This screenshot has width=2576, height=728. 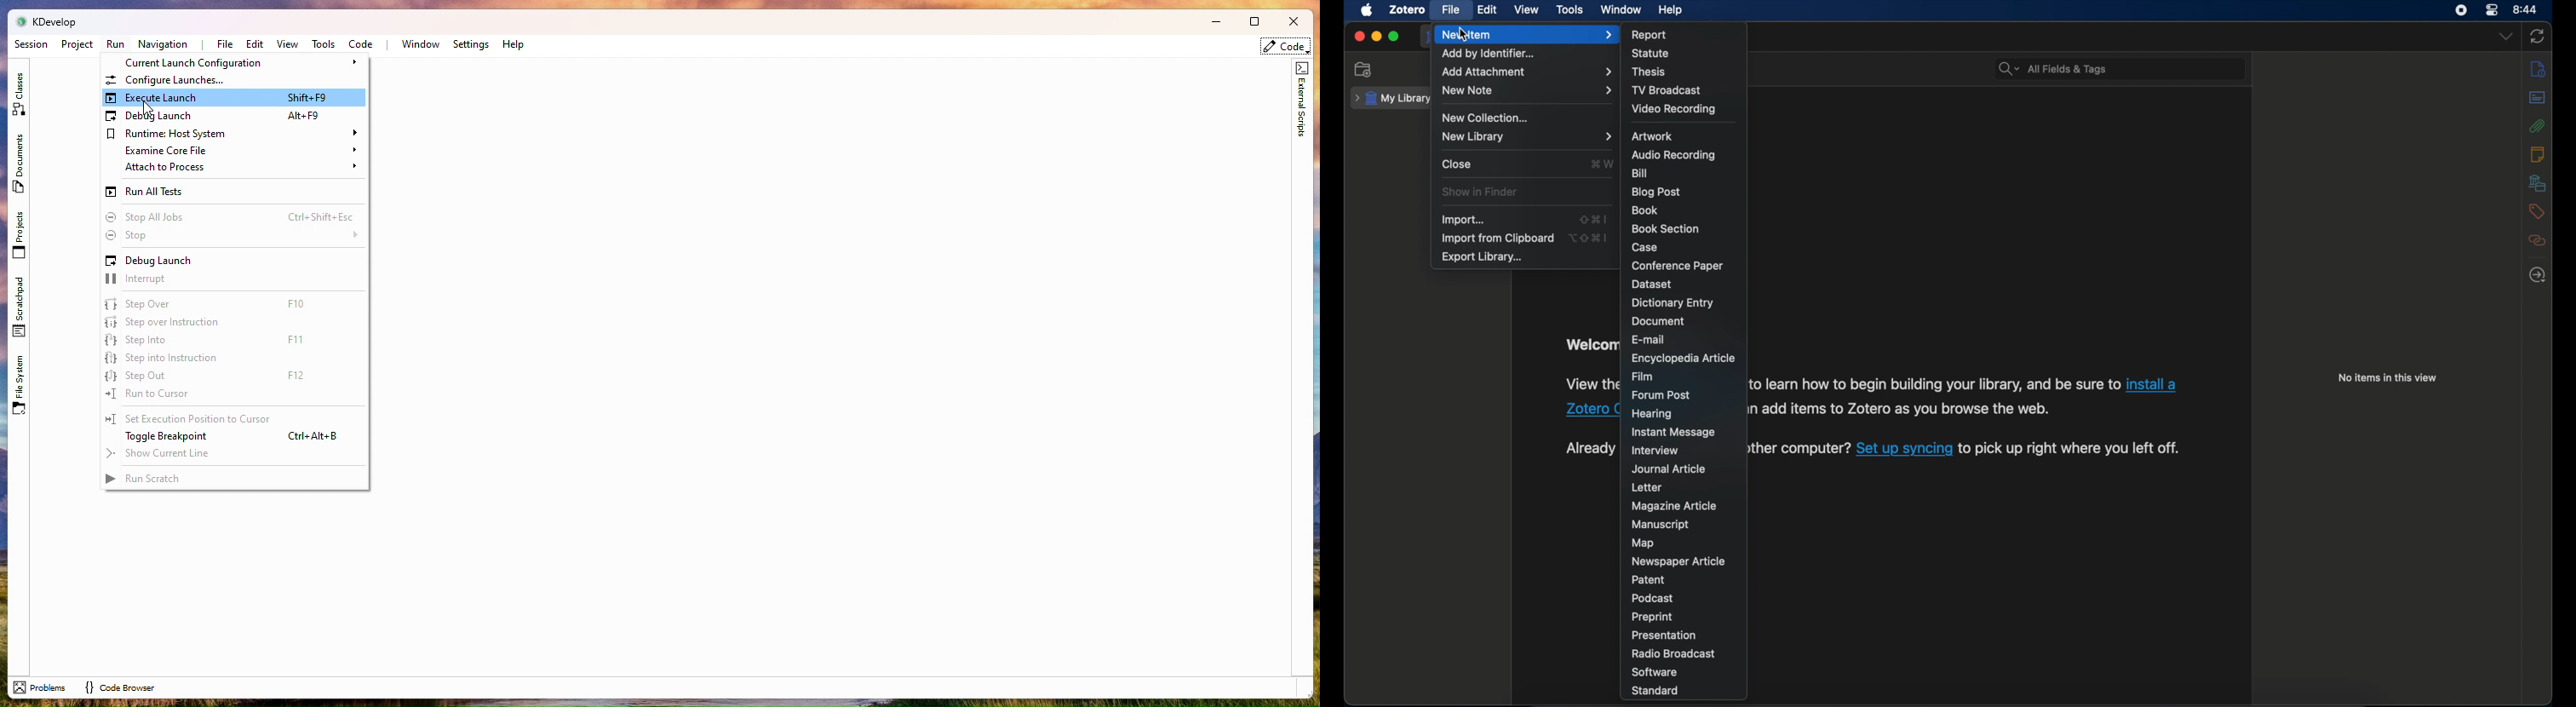 I want to click on notes, so click(x=2536, y=154).